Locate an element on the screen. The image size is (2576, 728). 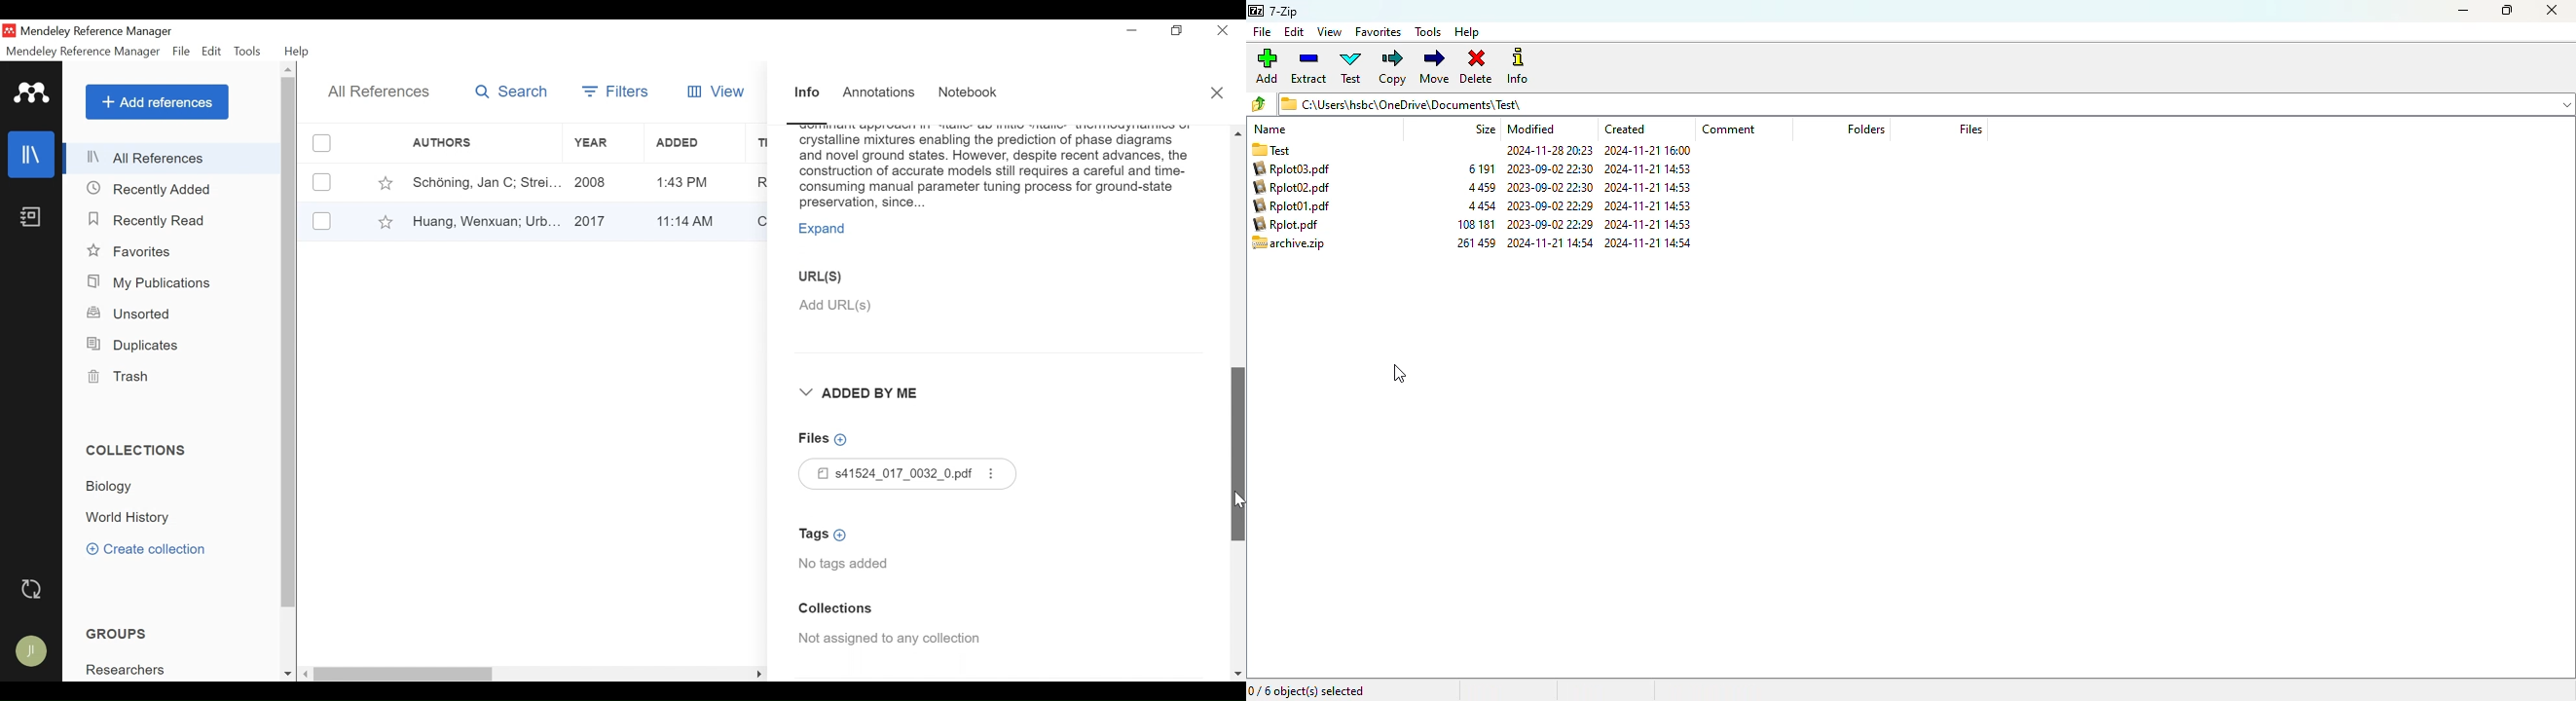
Collection is located at coordinates (838, 609).